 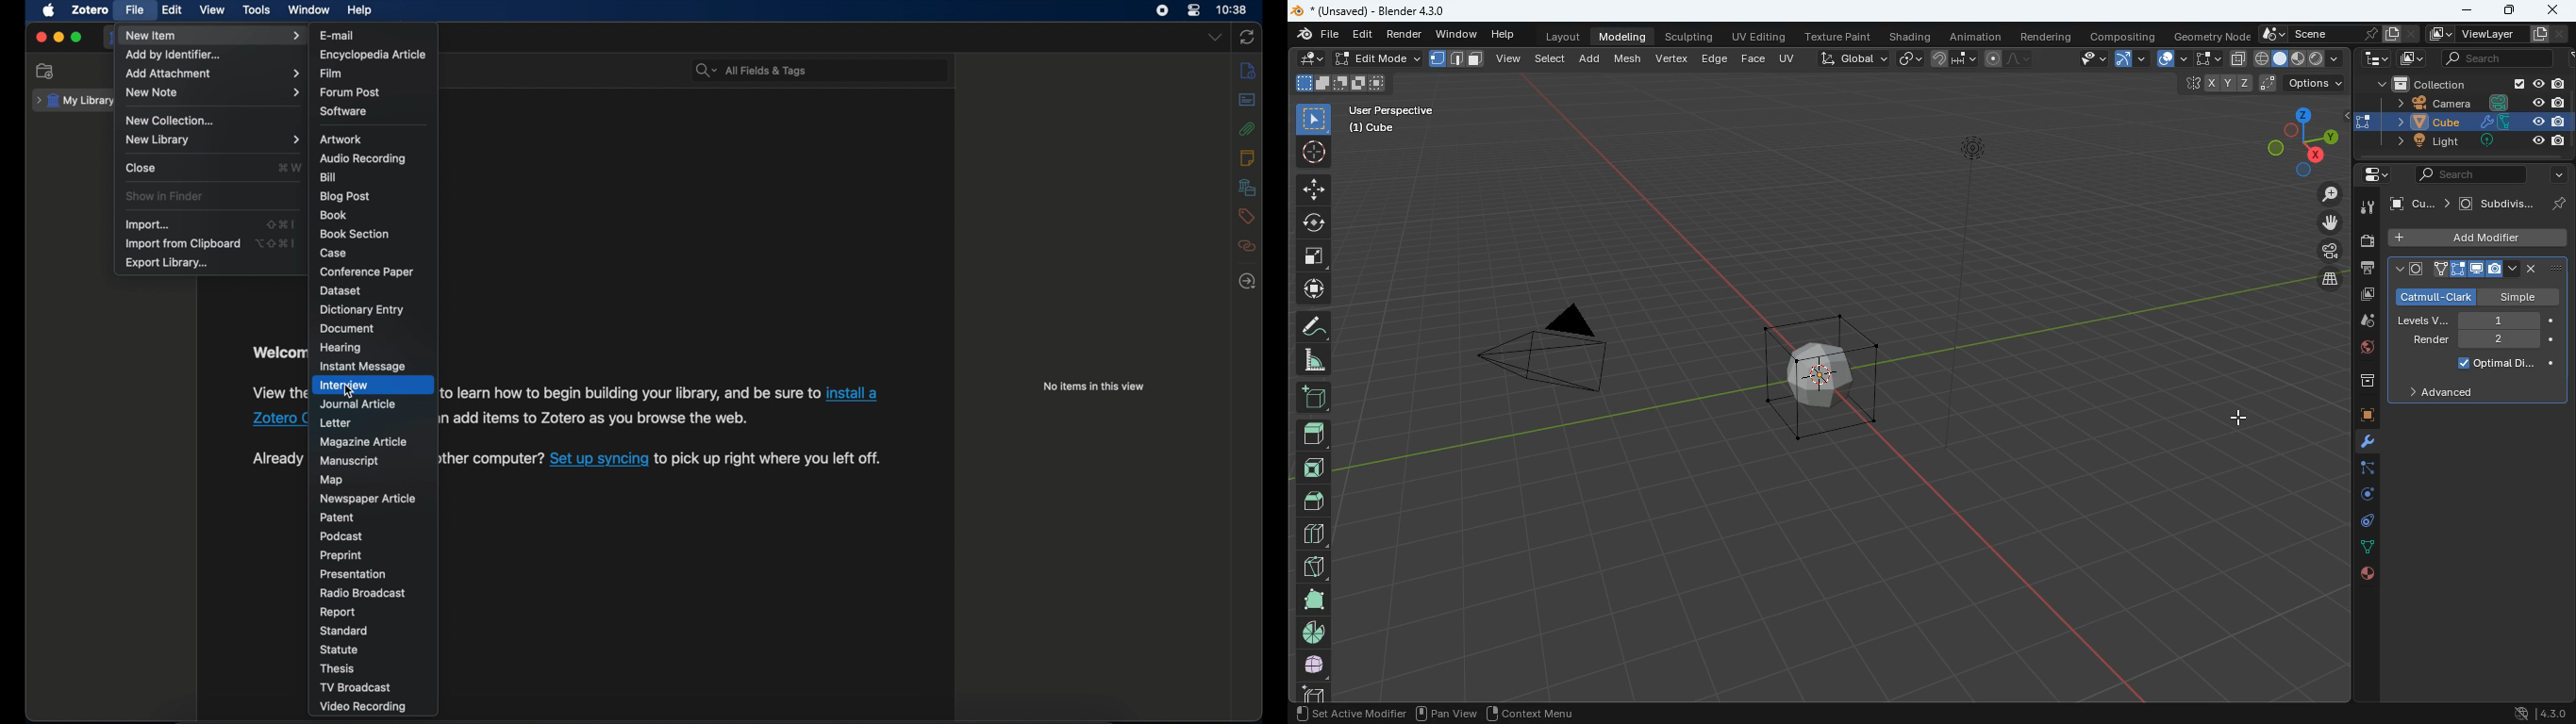 I want to click on new note, so click(x=214, y=93).